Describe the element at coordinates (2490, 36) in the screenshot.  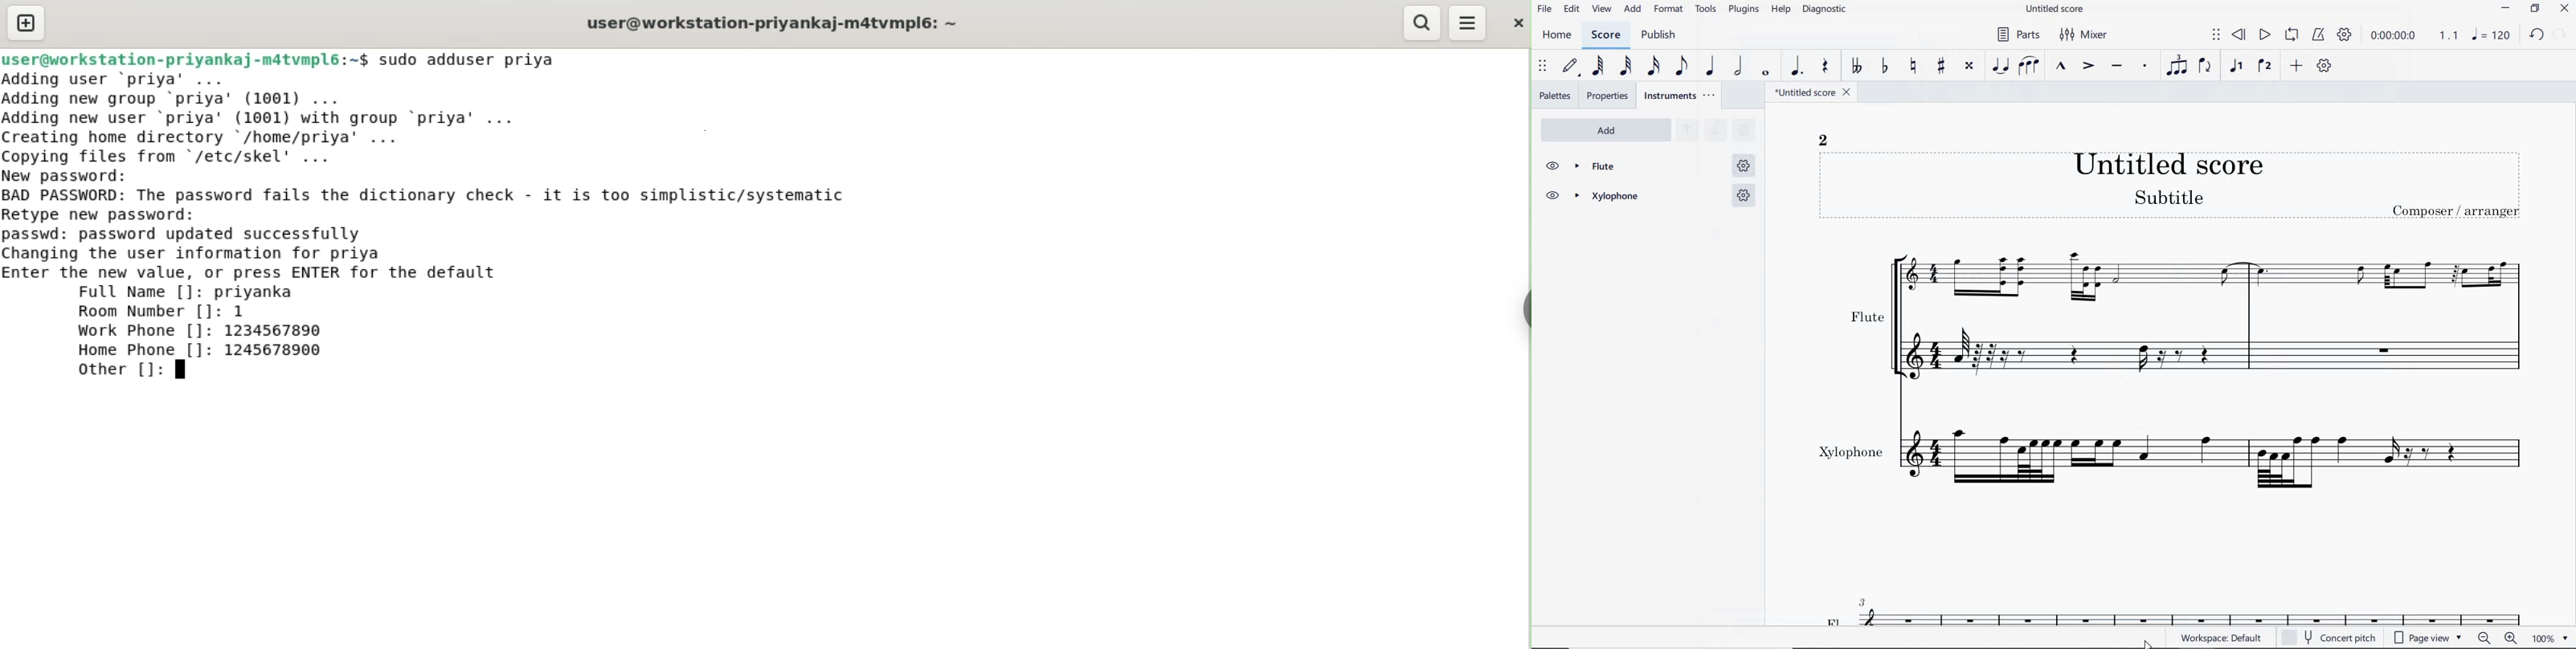
I see `NOTE` at that location.